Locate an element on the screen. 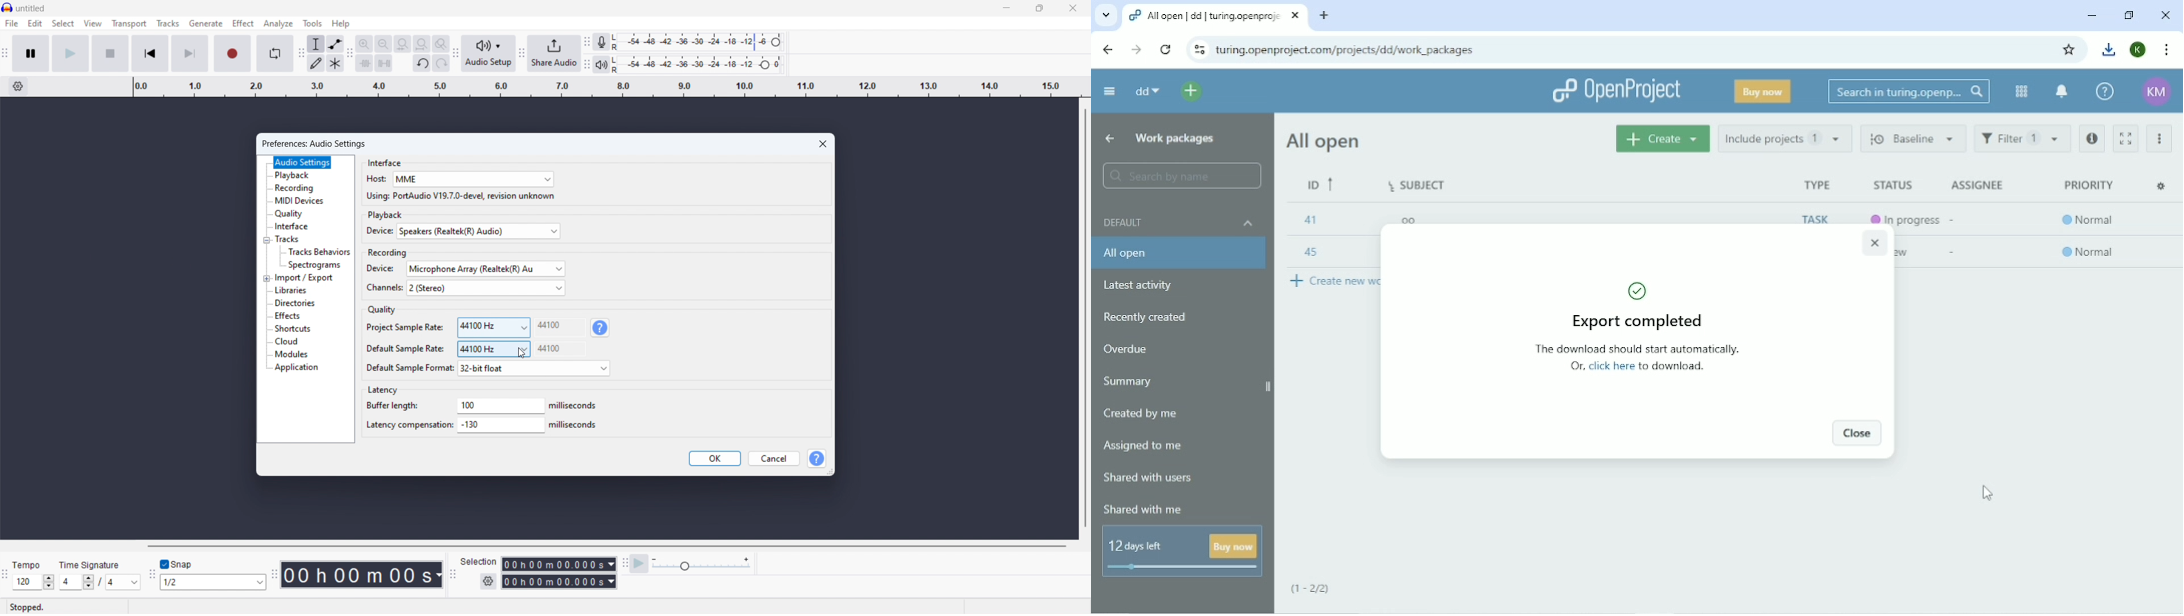 This screenshot has height=616, width=2184. view is located at coordinates (93, 23).